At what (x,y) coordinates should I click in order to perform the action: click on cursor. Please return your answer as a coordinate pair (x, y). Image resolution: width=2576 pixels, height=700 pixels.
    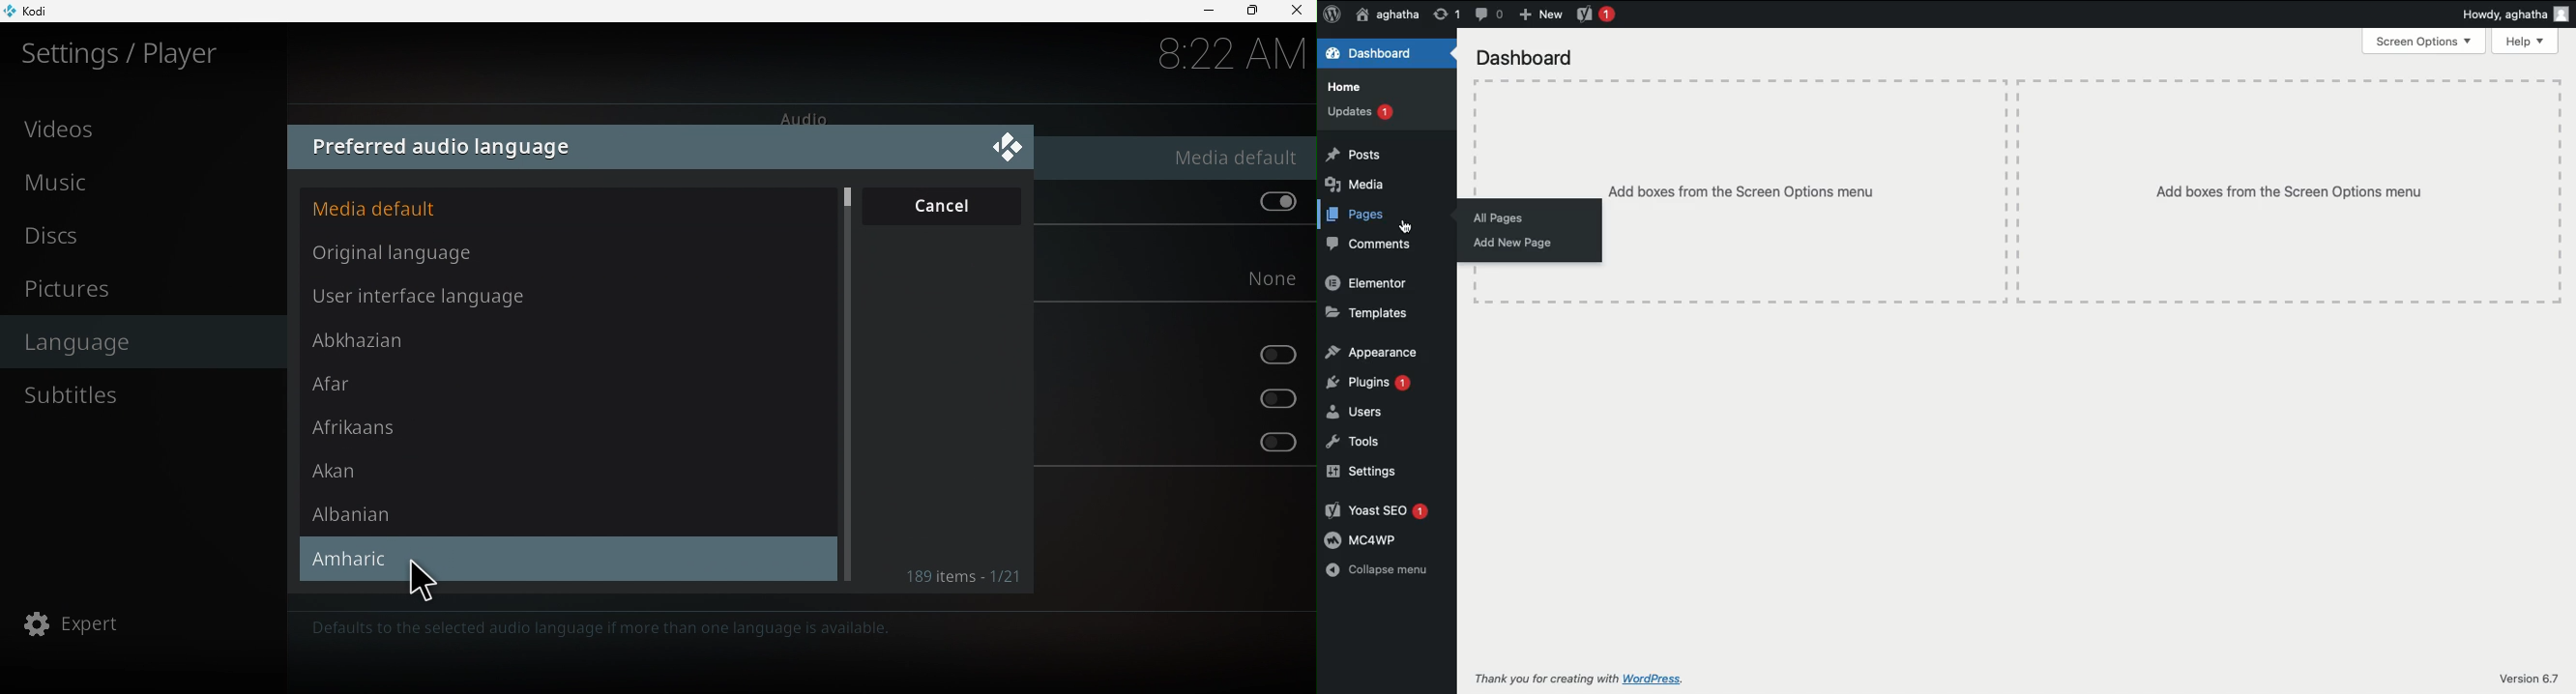
    Looking at the image, I should click on (420, 580).